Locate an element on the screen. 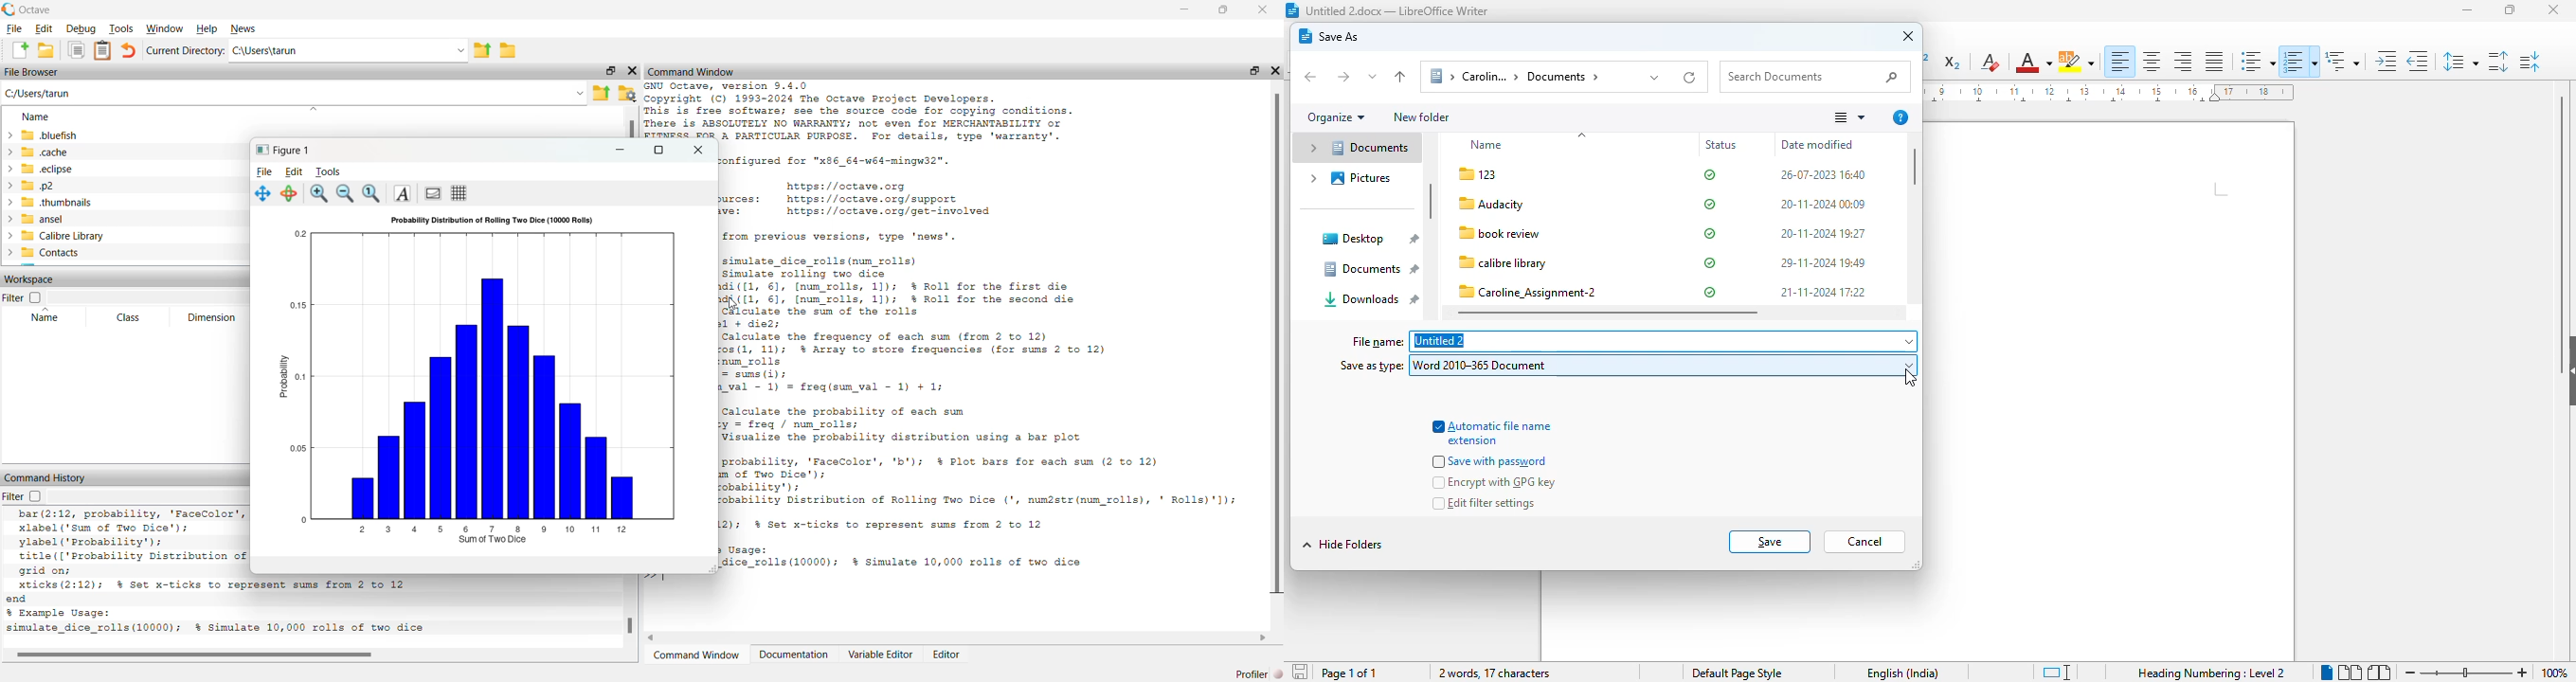 Image resolution: width=2576 pixels, height=700 pixels. file name:  is located at coordinates (1378, 342).